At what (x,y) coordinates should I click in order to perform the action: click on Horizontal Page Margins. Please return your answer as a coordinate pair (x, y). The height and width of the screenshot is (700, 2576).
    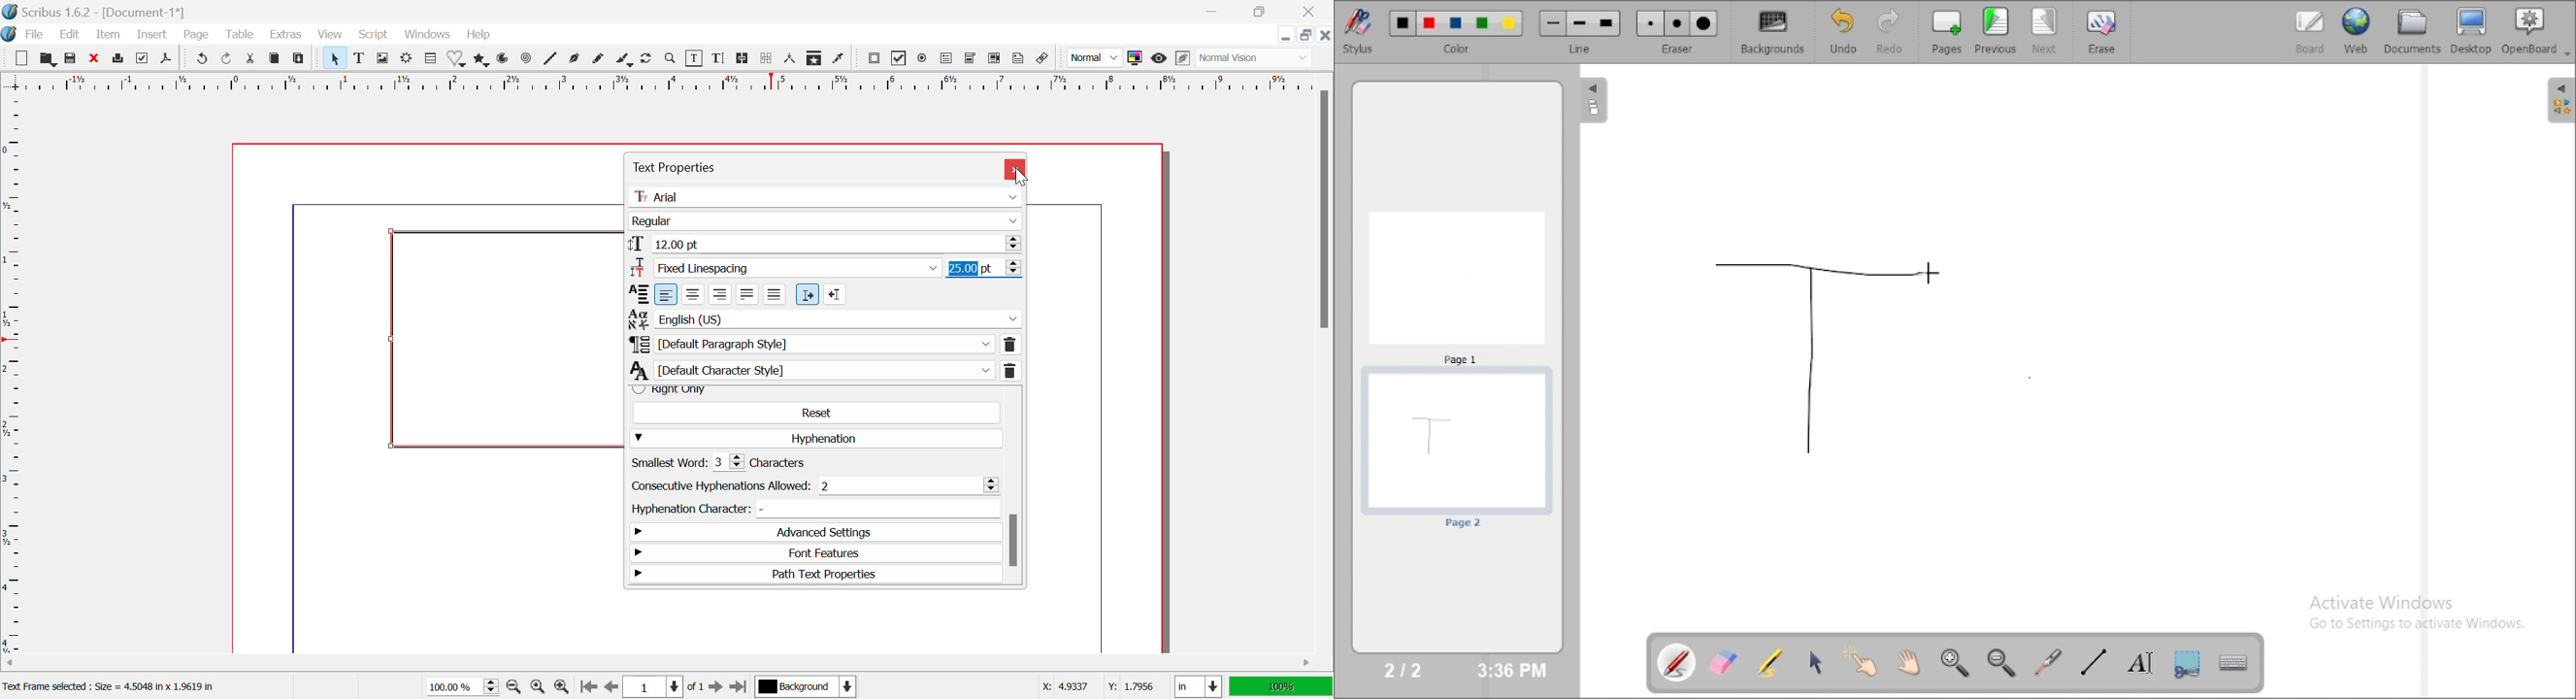
    Looking at the image, I should click on (17, 375).